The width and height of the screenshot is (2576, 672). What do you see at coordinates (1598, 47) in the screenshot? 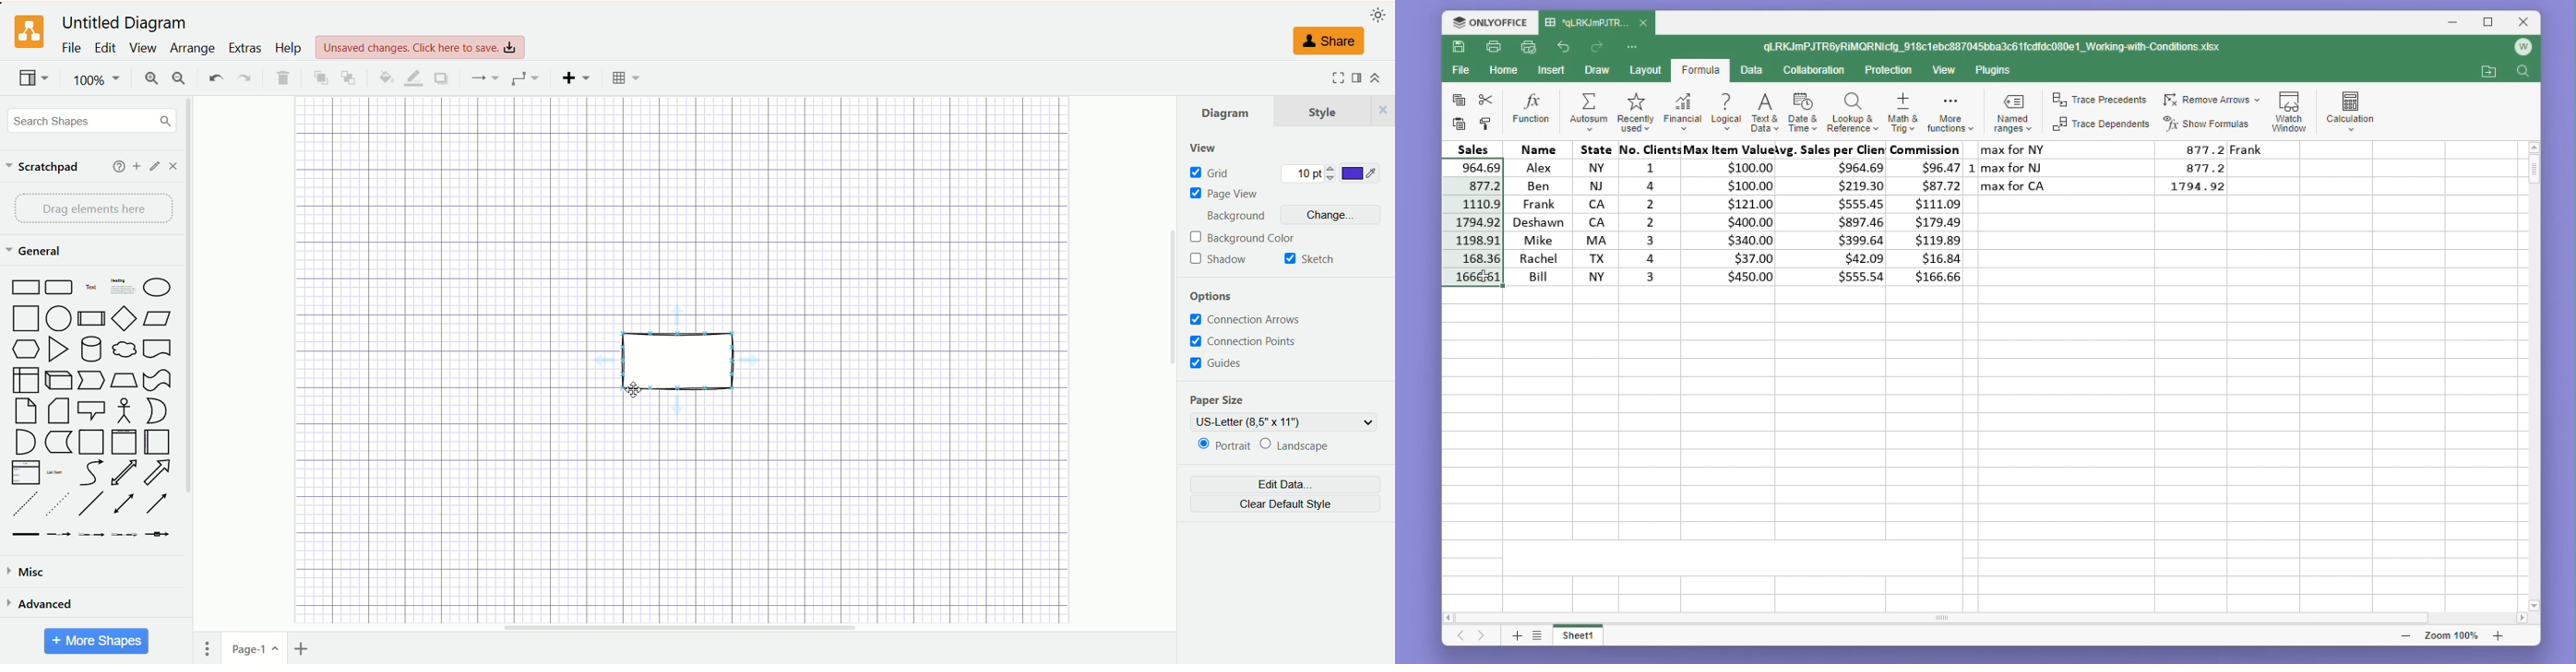
I see `Redo` at bounding box center [1598, 47].